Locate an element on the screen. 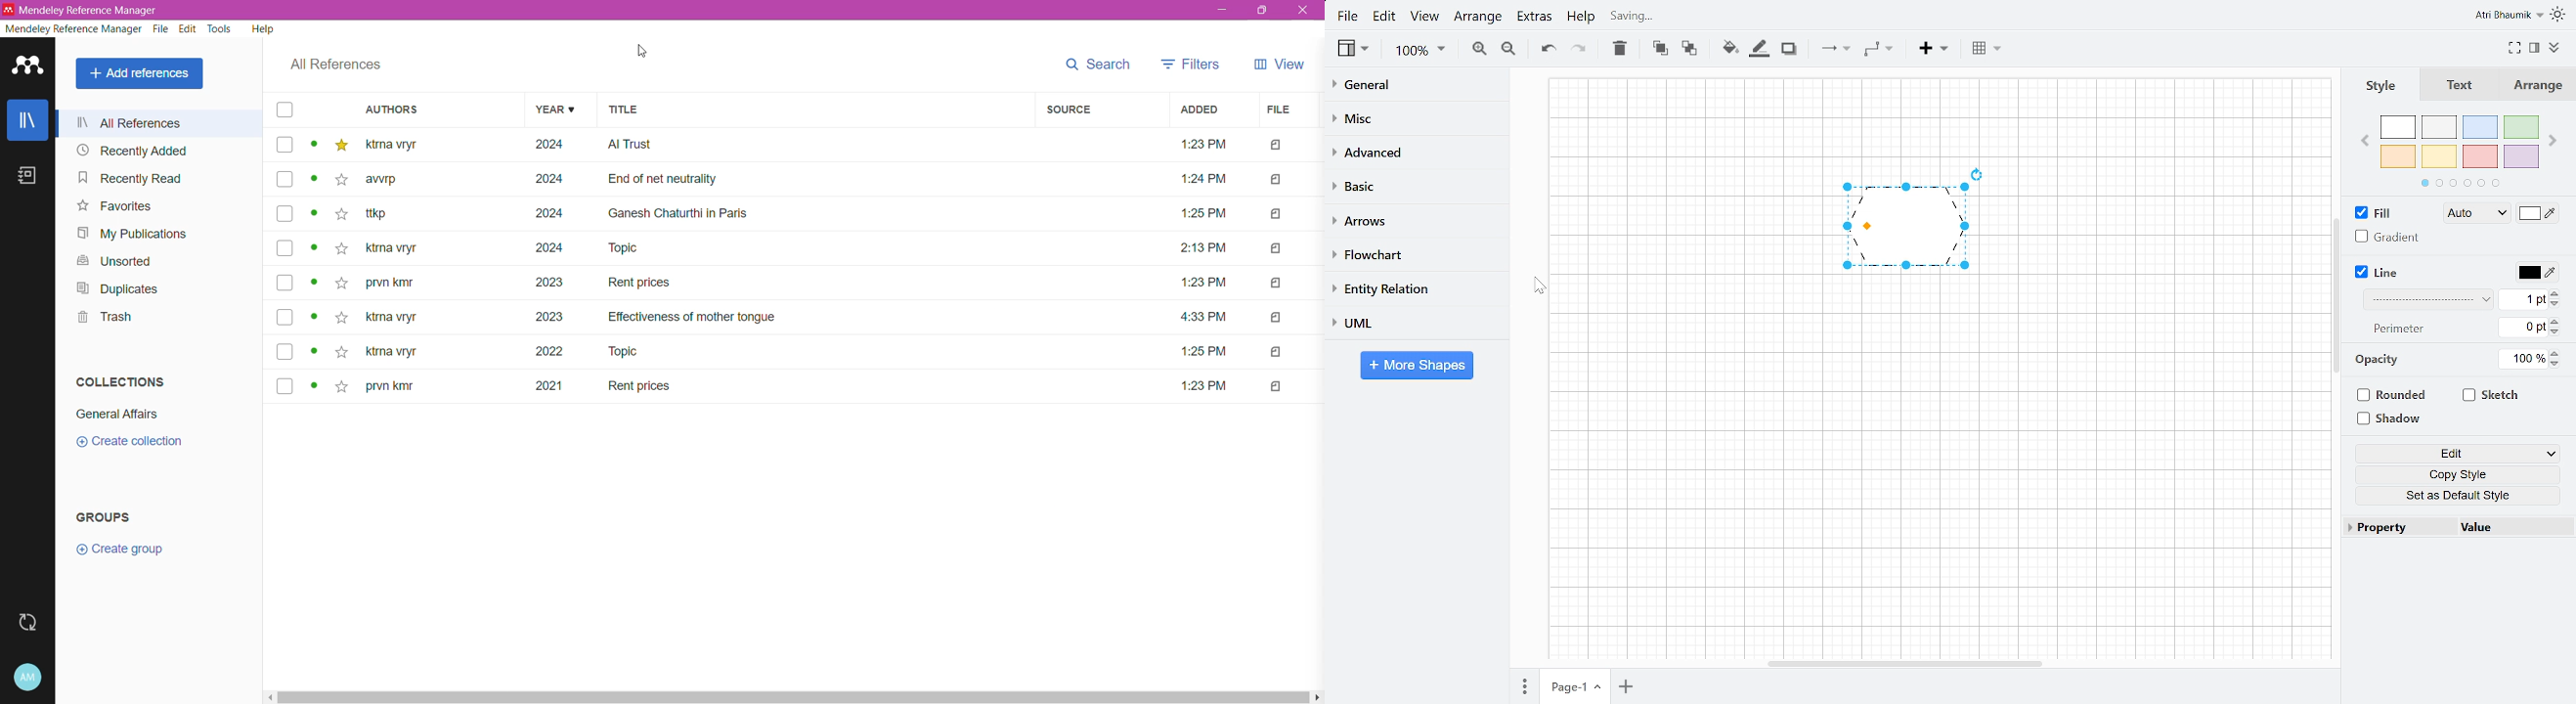  file type is located at coordinates (1277, 282).